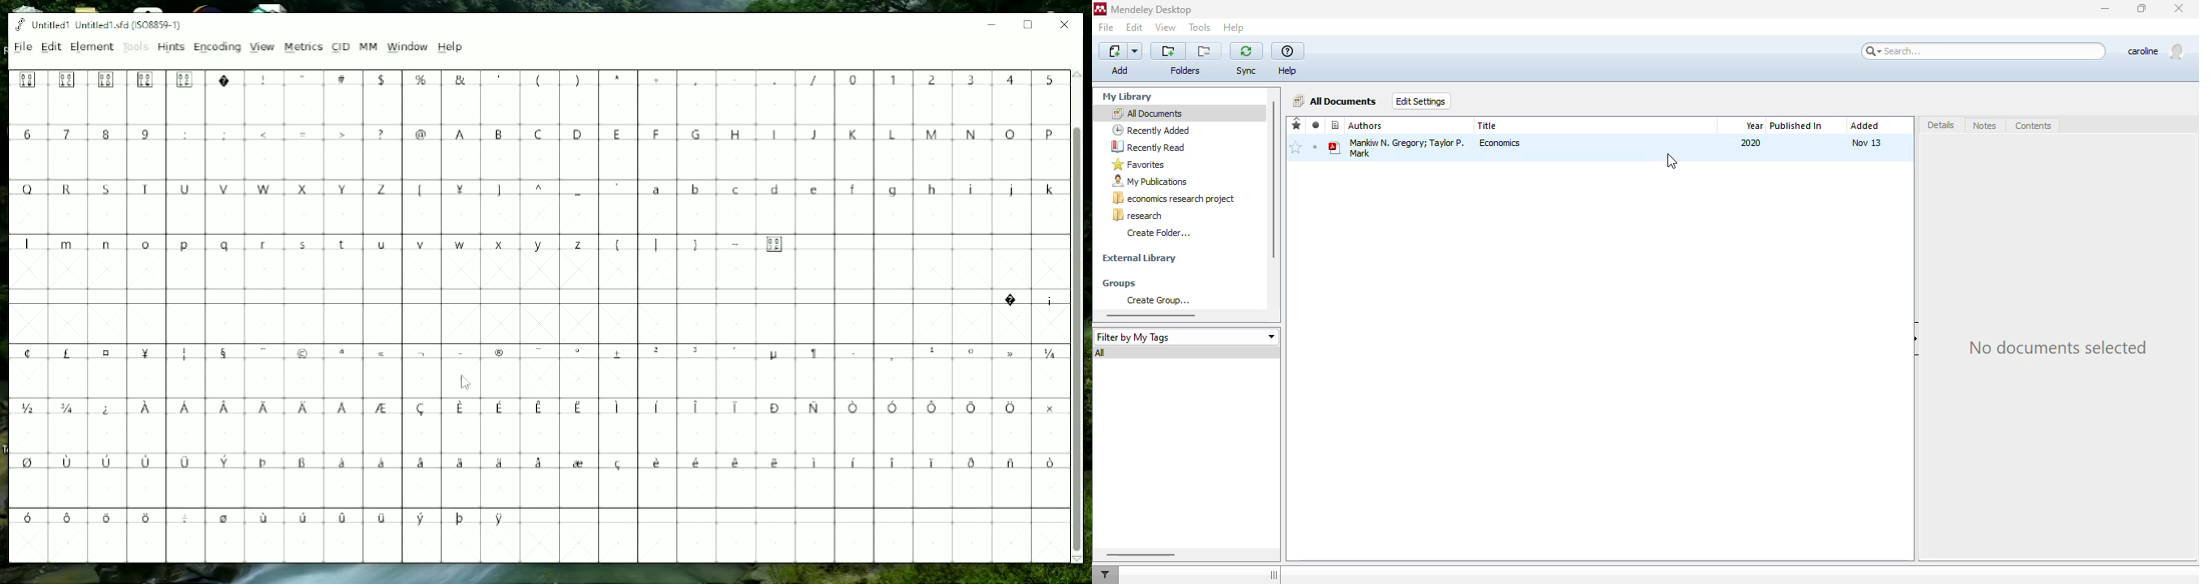  I want to click on add, so click(1120, 59).